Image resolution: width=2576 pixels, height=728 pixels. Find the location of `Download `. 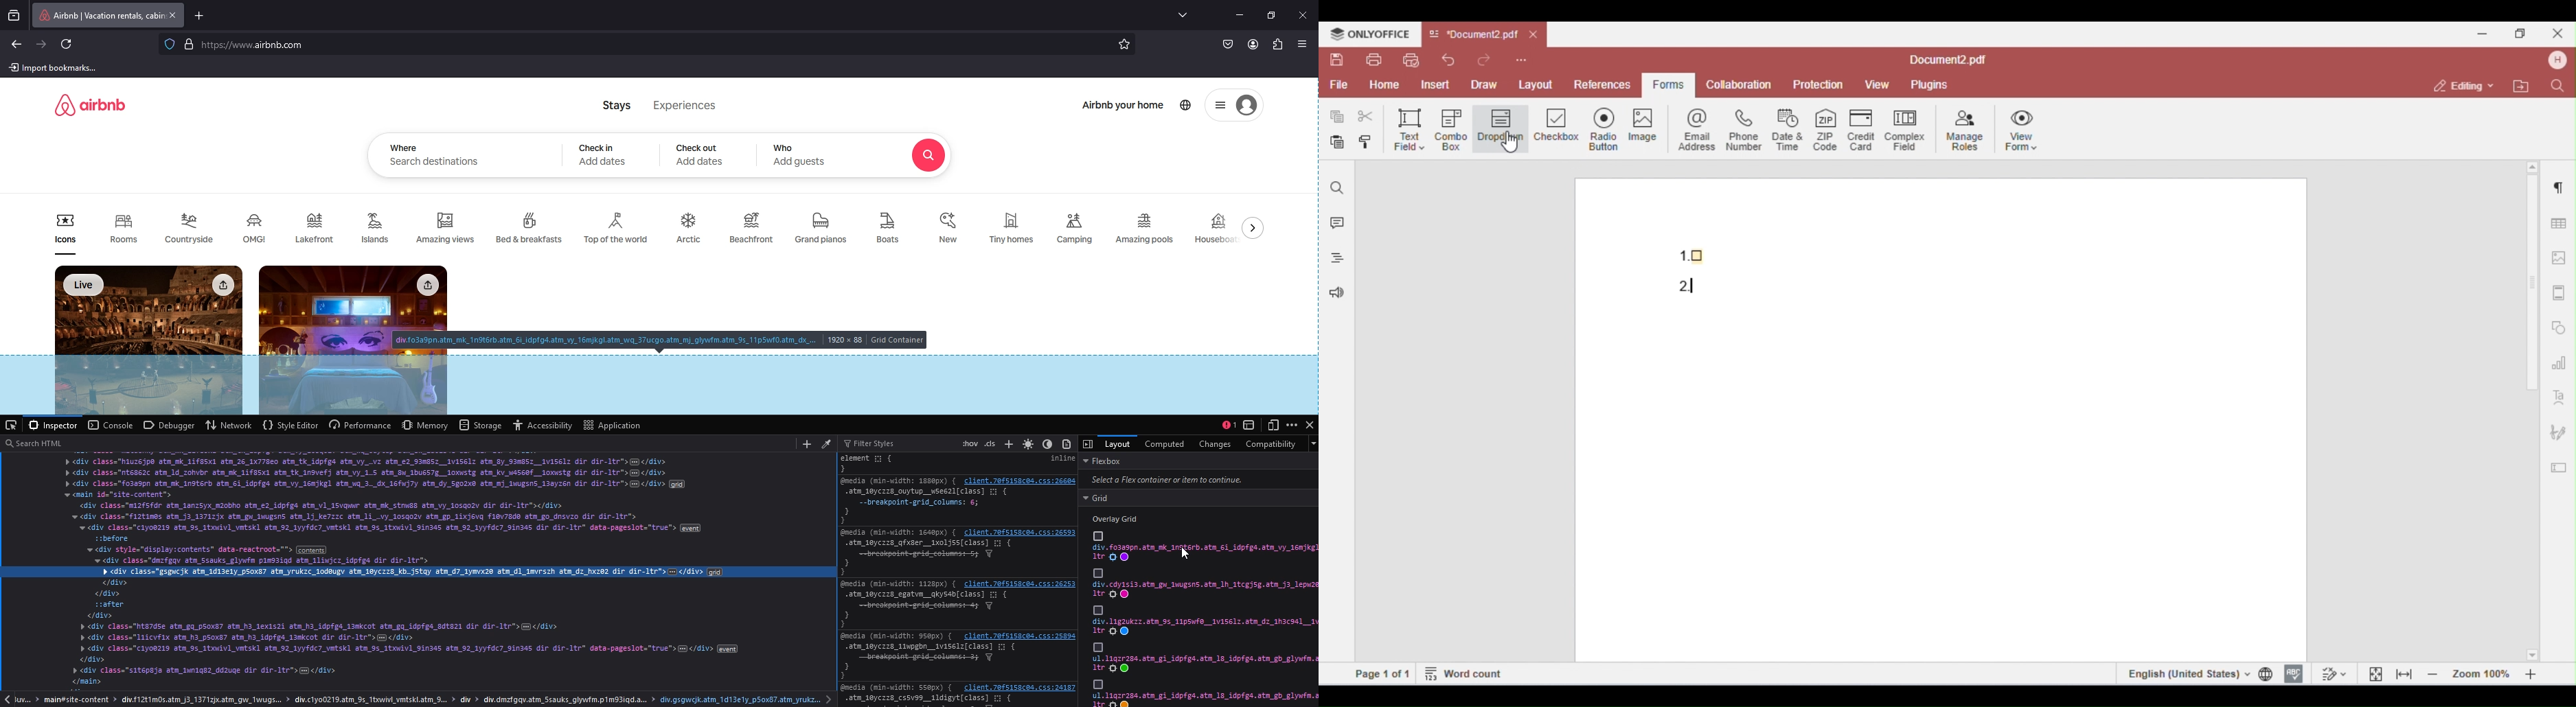

Download  is located at coordinates (221, 285).